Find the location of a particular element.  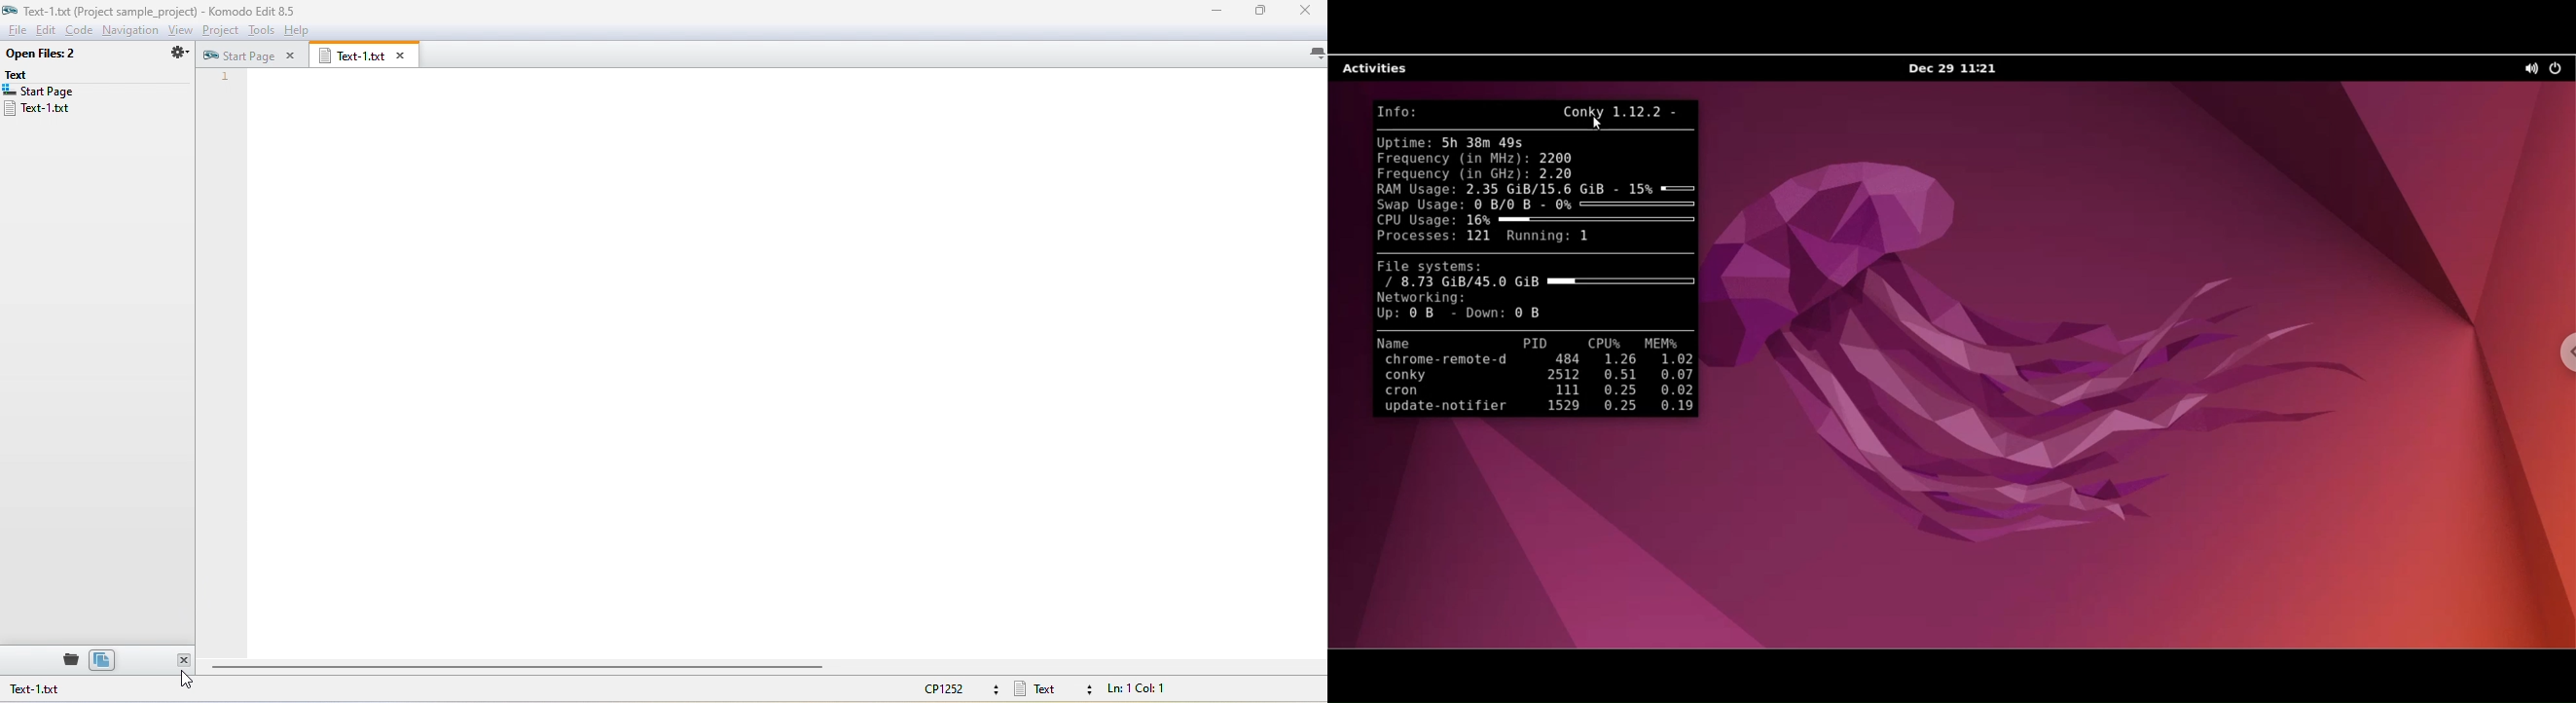

edit is located at coordinates (47, 30).